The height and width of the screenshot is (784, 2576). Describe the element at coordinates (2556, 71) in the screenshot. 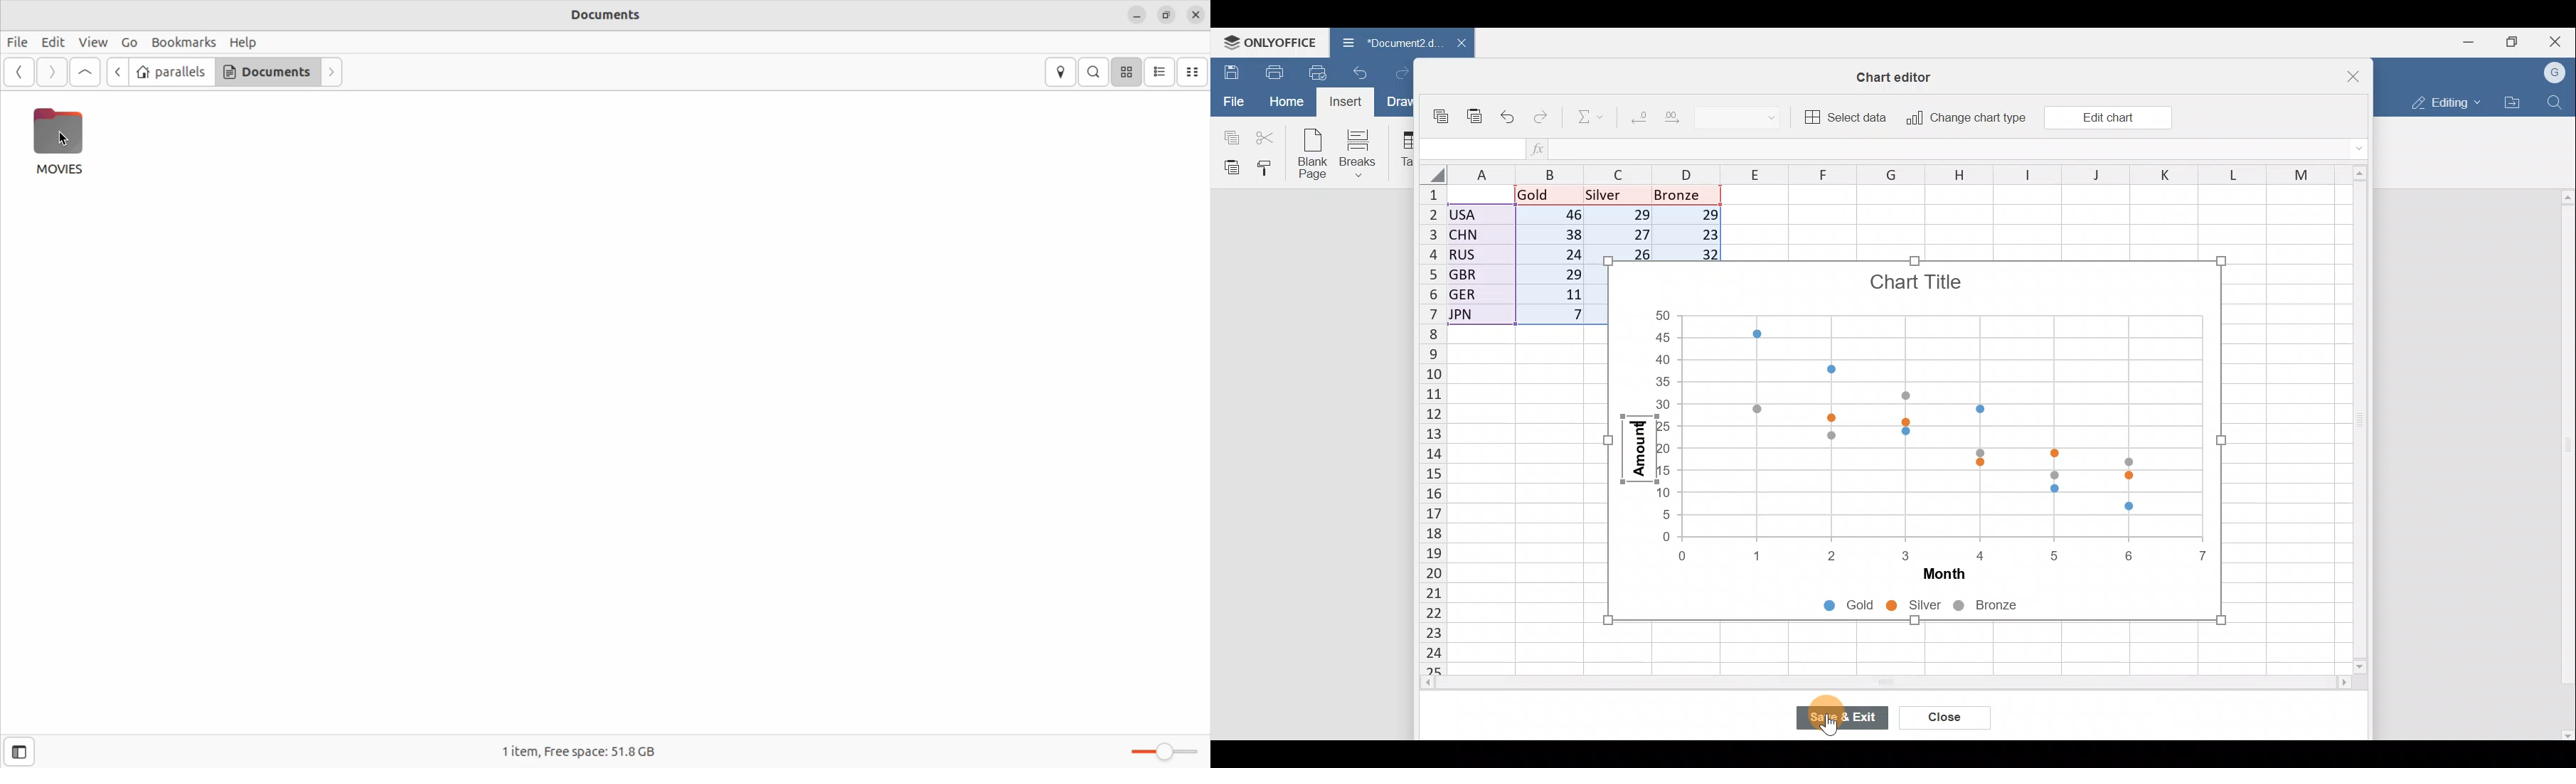

I see `Account name` at that location.